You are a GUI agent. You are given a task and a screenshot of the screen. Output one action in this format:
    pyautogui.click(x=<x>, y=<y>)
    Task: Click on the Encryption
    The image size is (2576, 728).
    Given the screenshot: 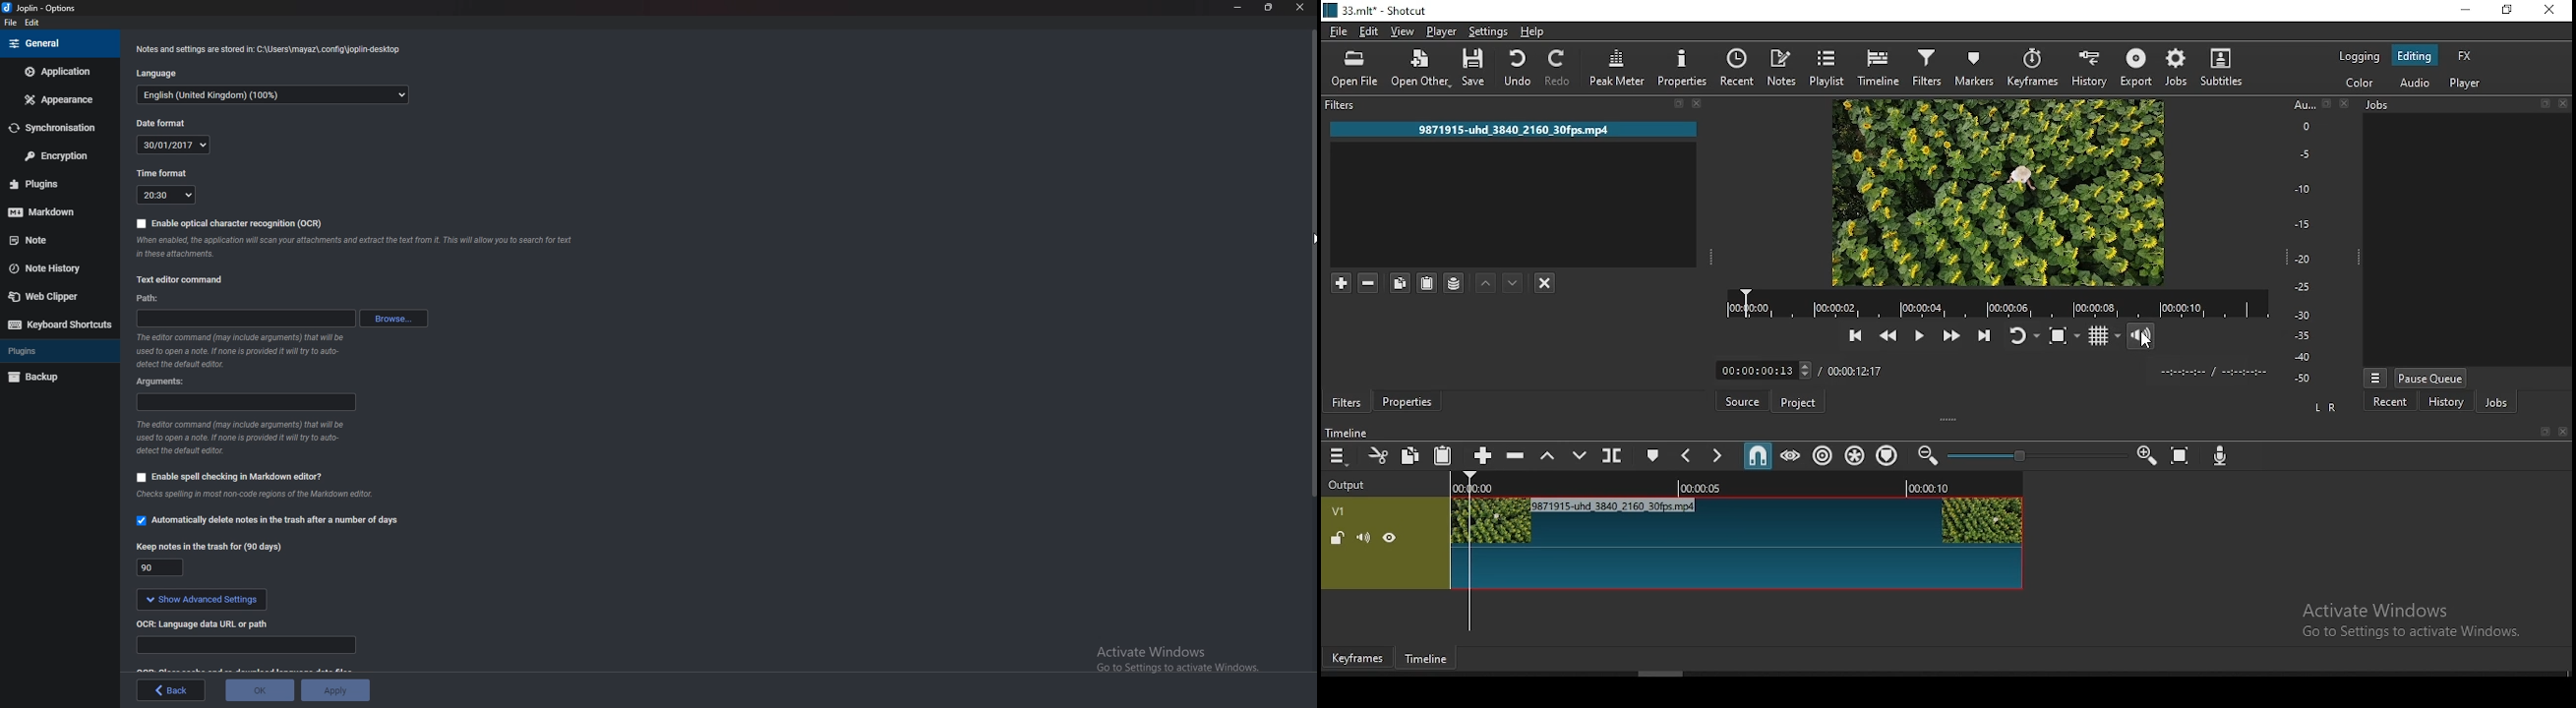 What is the action you would take?
    pyautogui.click(x=56, y=156)
    